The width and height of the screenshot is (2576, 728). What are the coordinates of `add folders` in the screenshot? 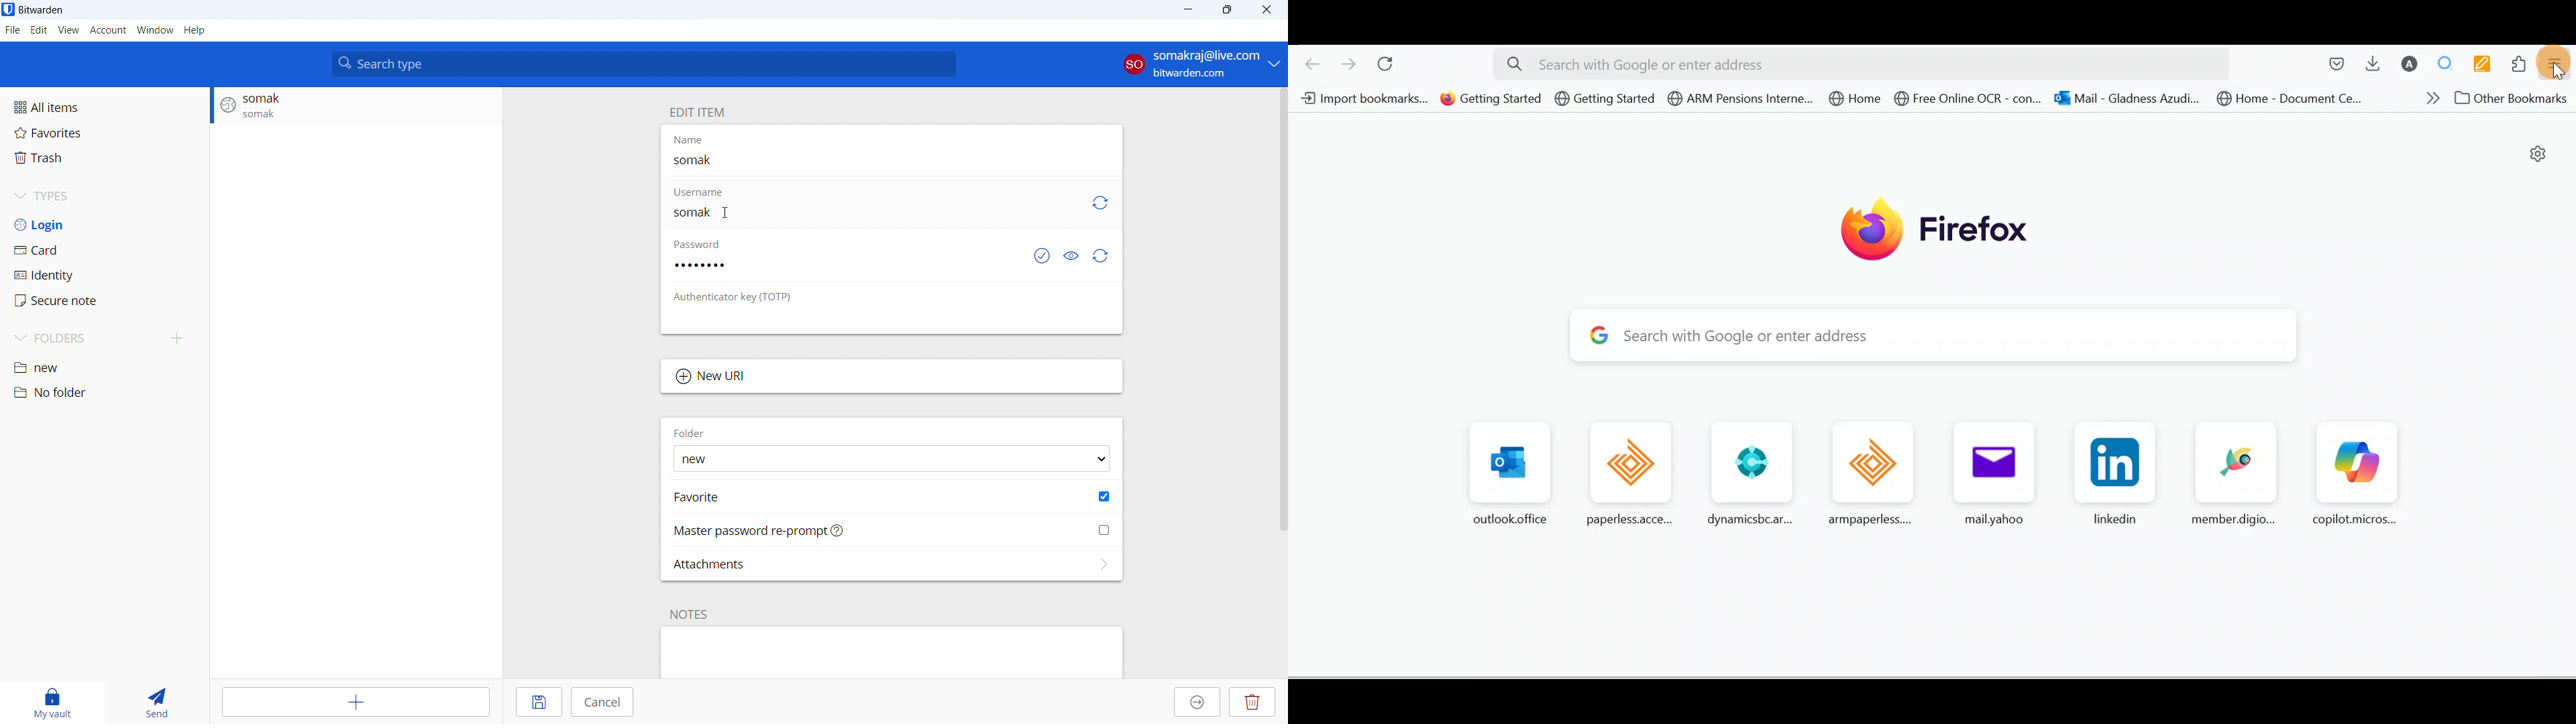 It's located at (178, 339).